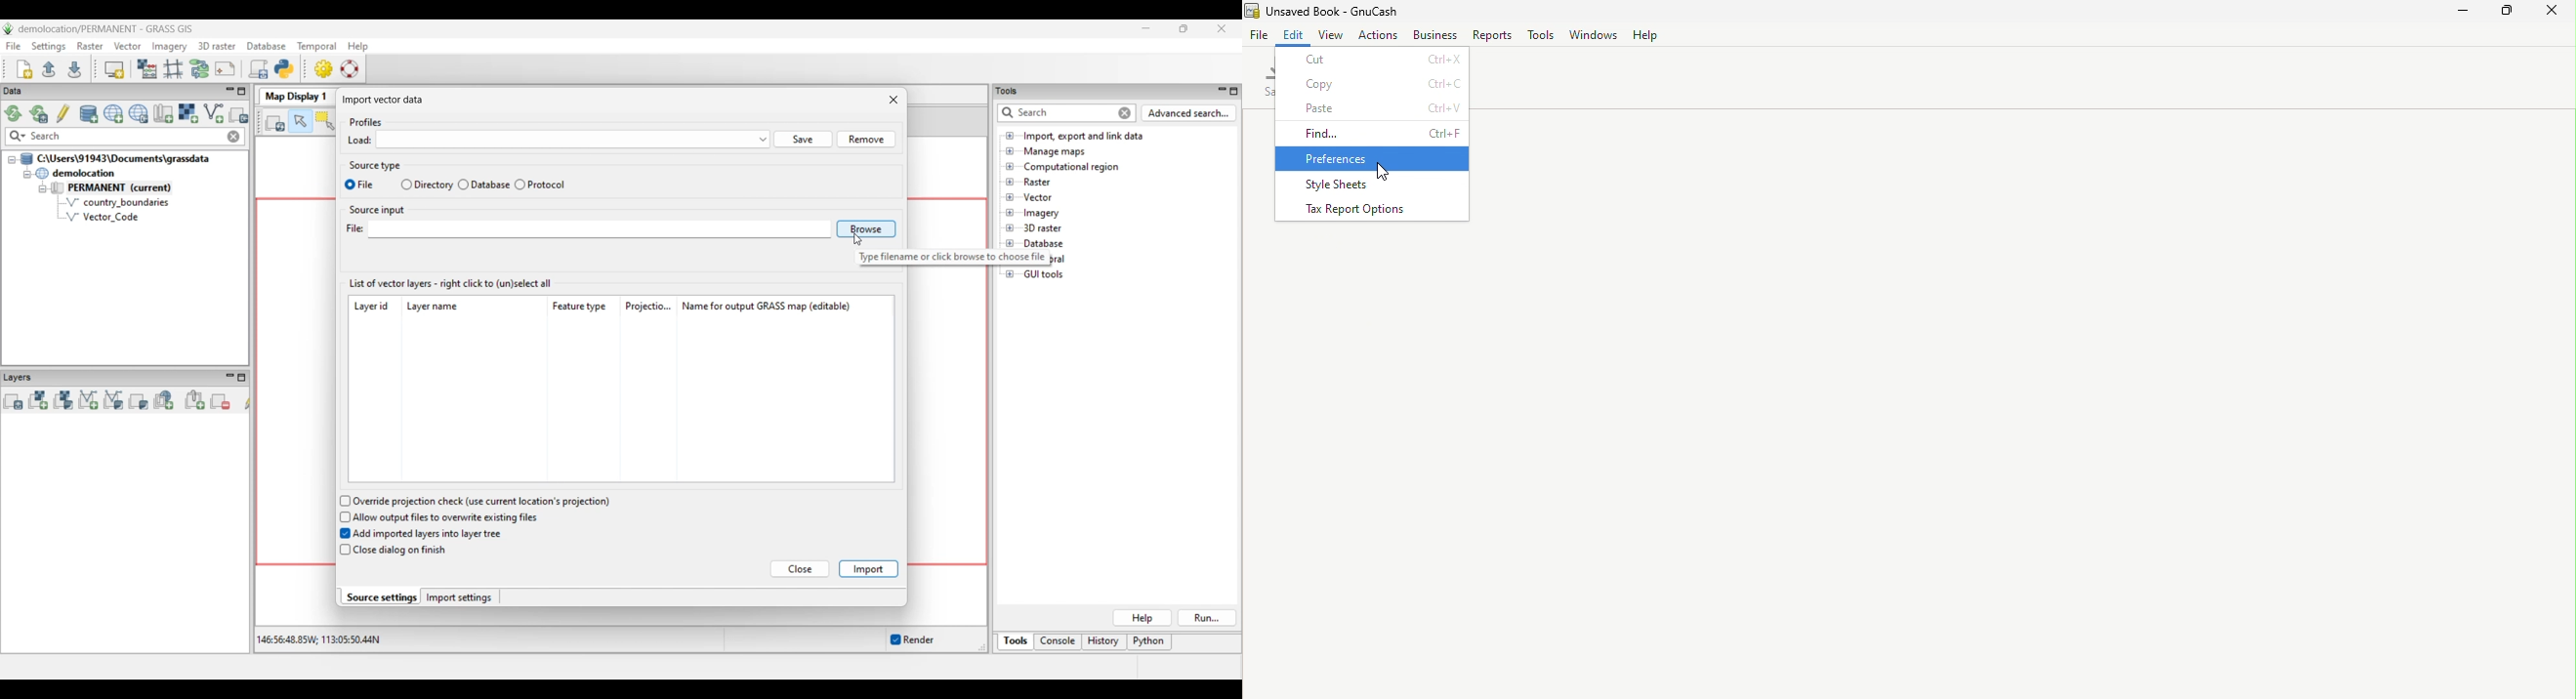  What do you see at coordinates (1374, 58) in the screenshot?
I see `Cut` at bounding box center [1374, 58].